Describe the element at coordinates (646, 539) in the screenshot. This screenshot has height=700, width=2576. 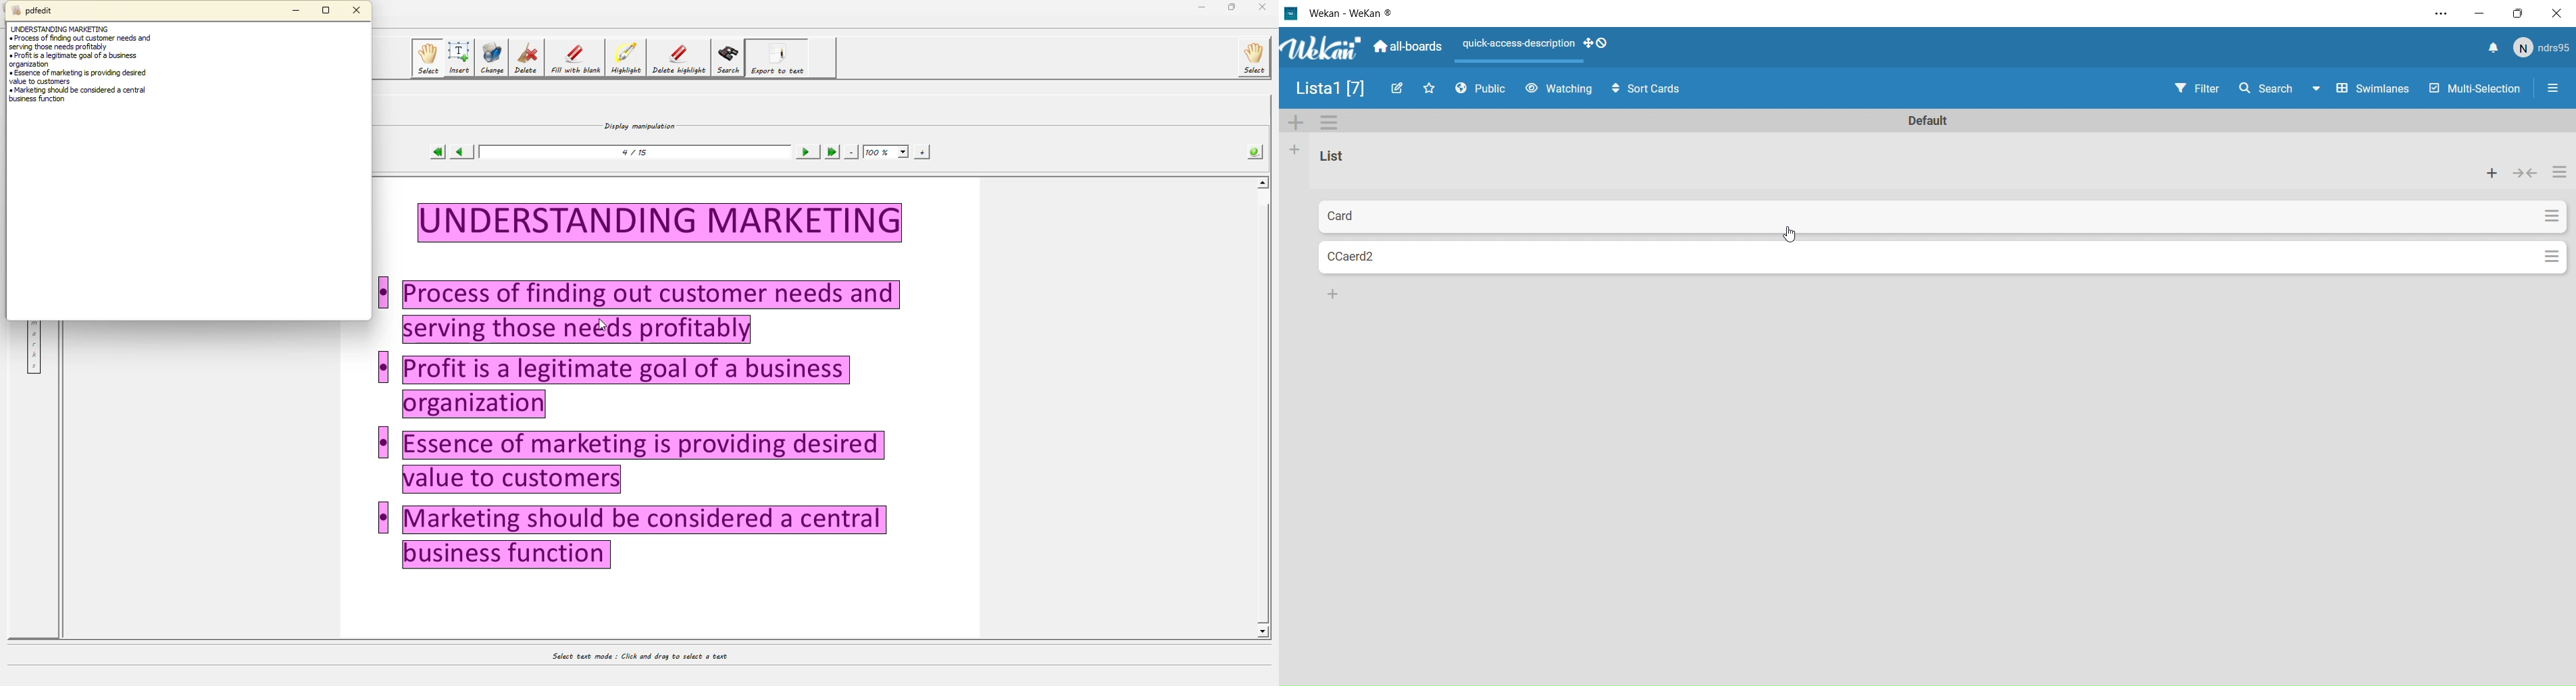
I see `` at that location.